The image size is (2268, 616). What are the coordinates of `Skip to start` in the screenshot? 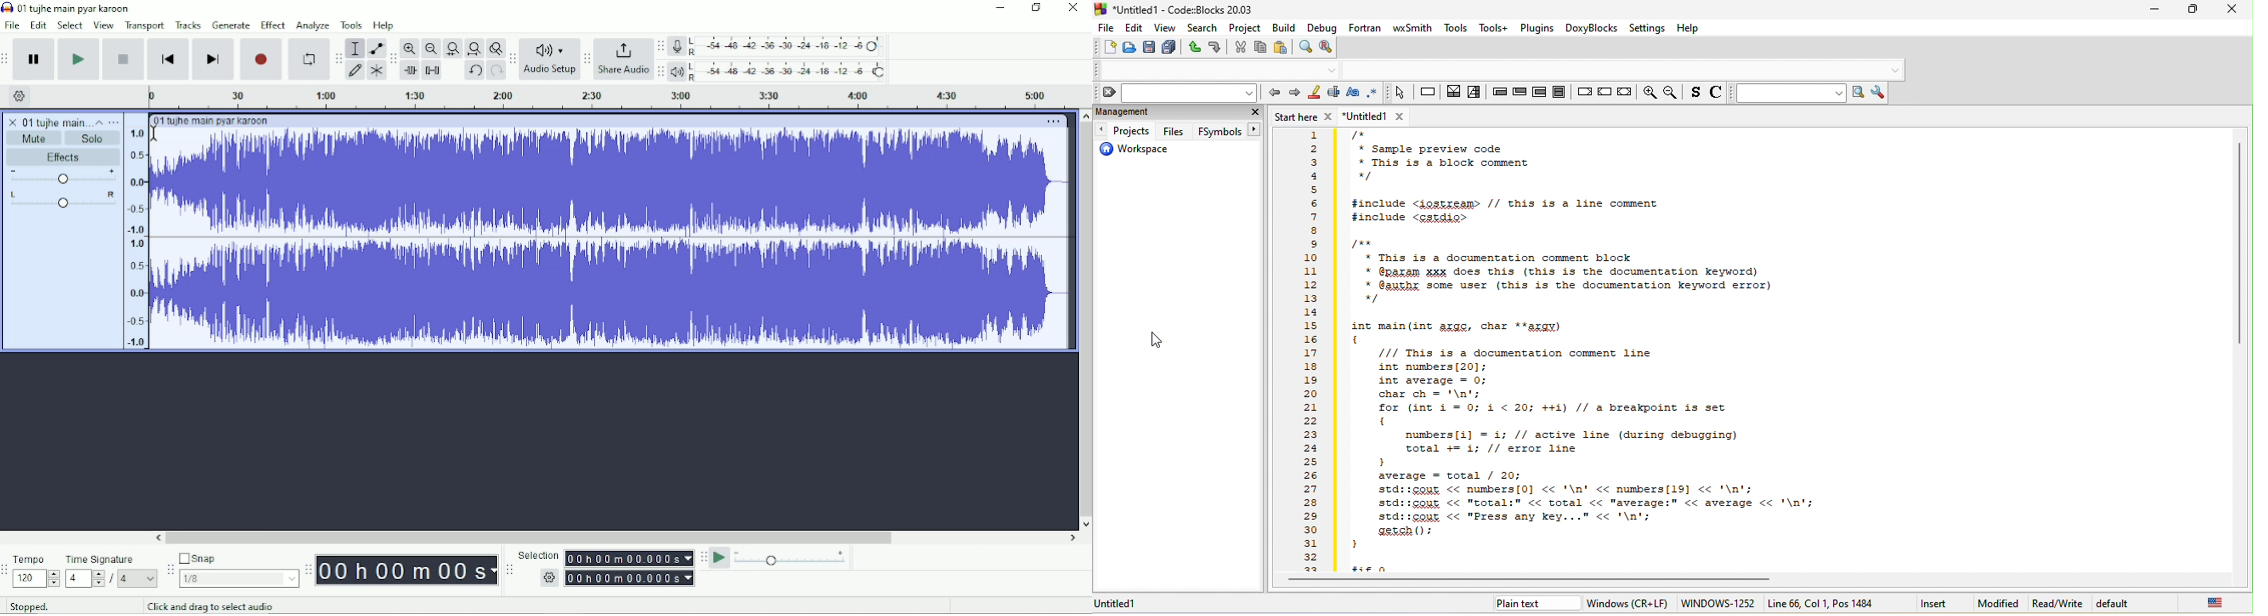 It's located at (169, 59).